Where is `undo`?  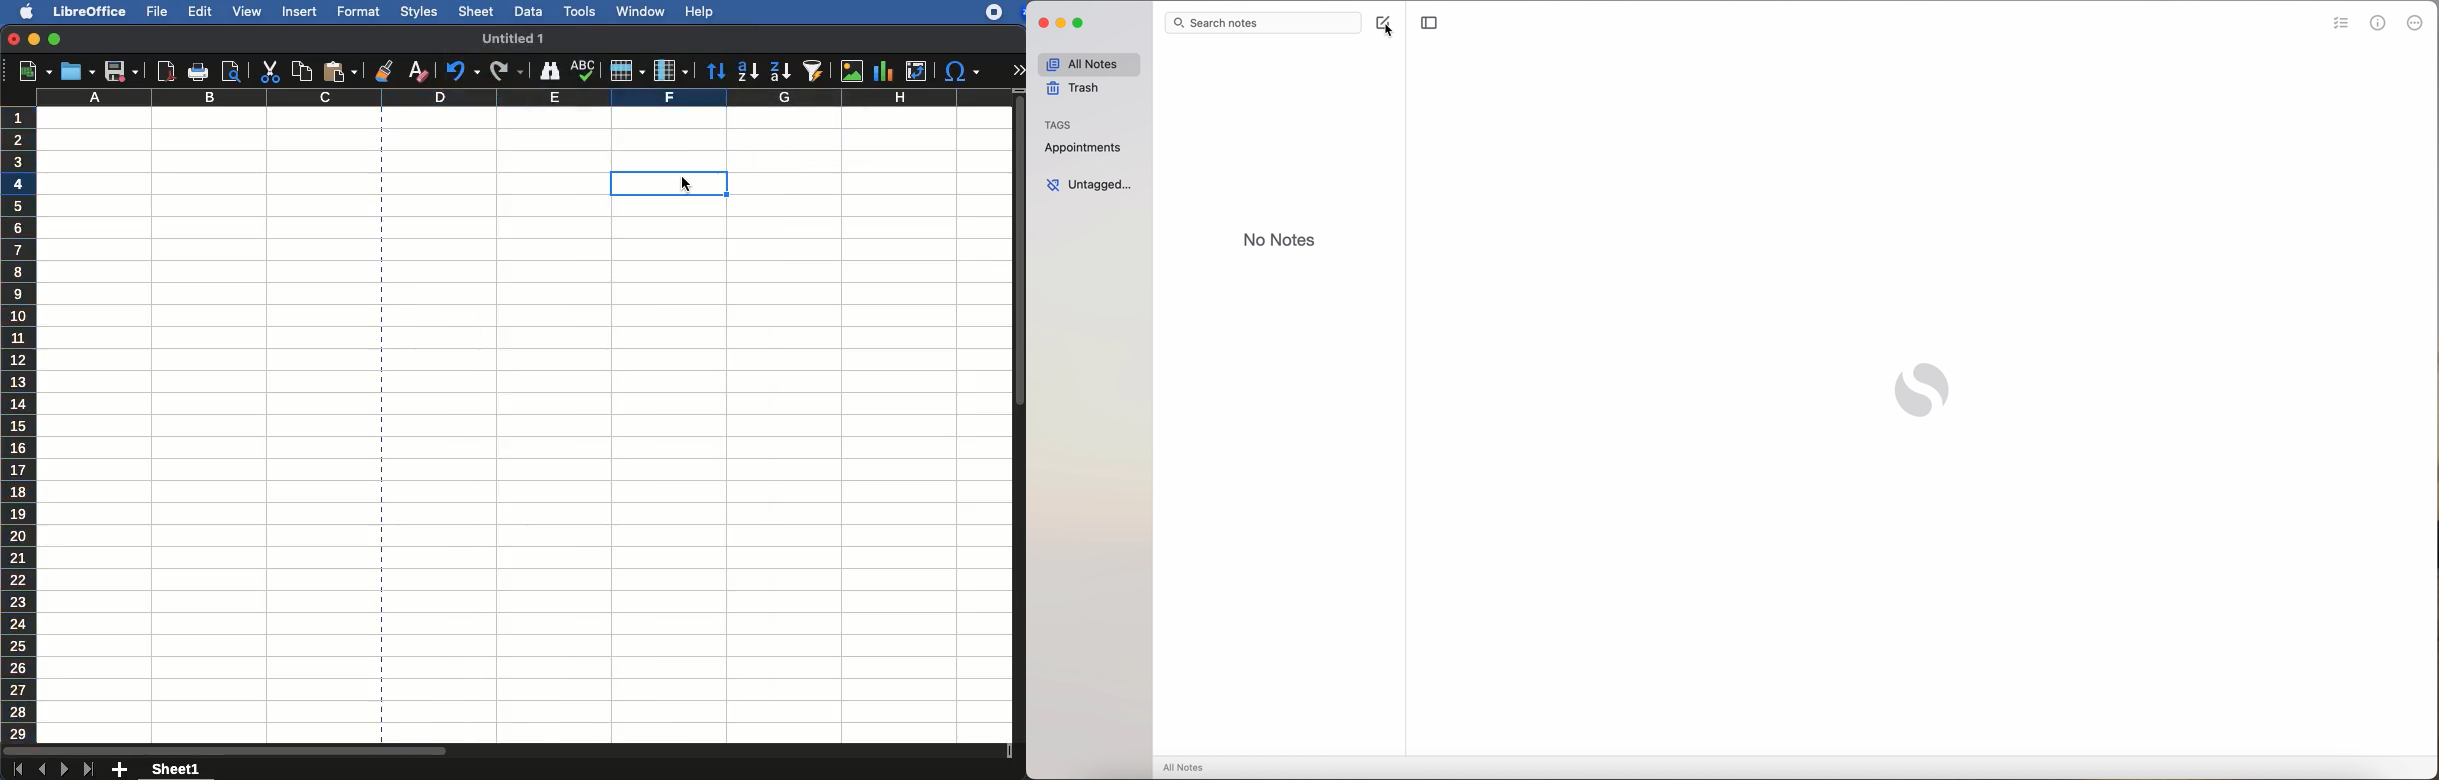
undo is located at coordinates (459, 72).